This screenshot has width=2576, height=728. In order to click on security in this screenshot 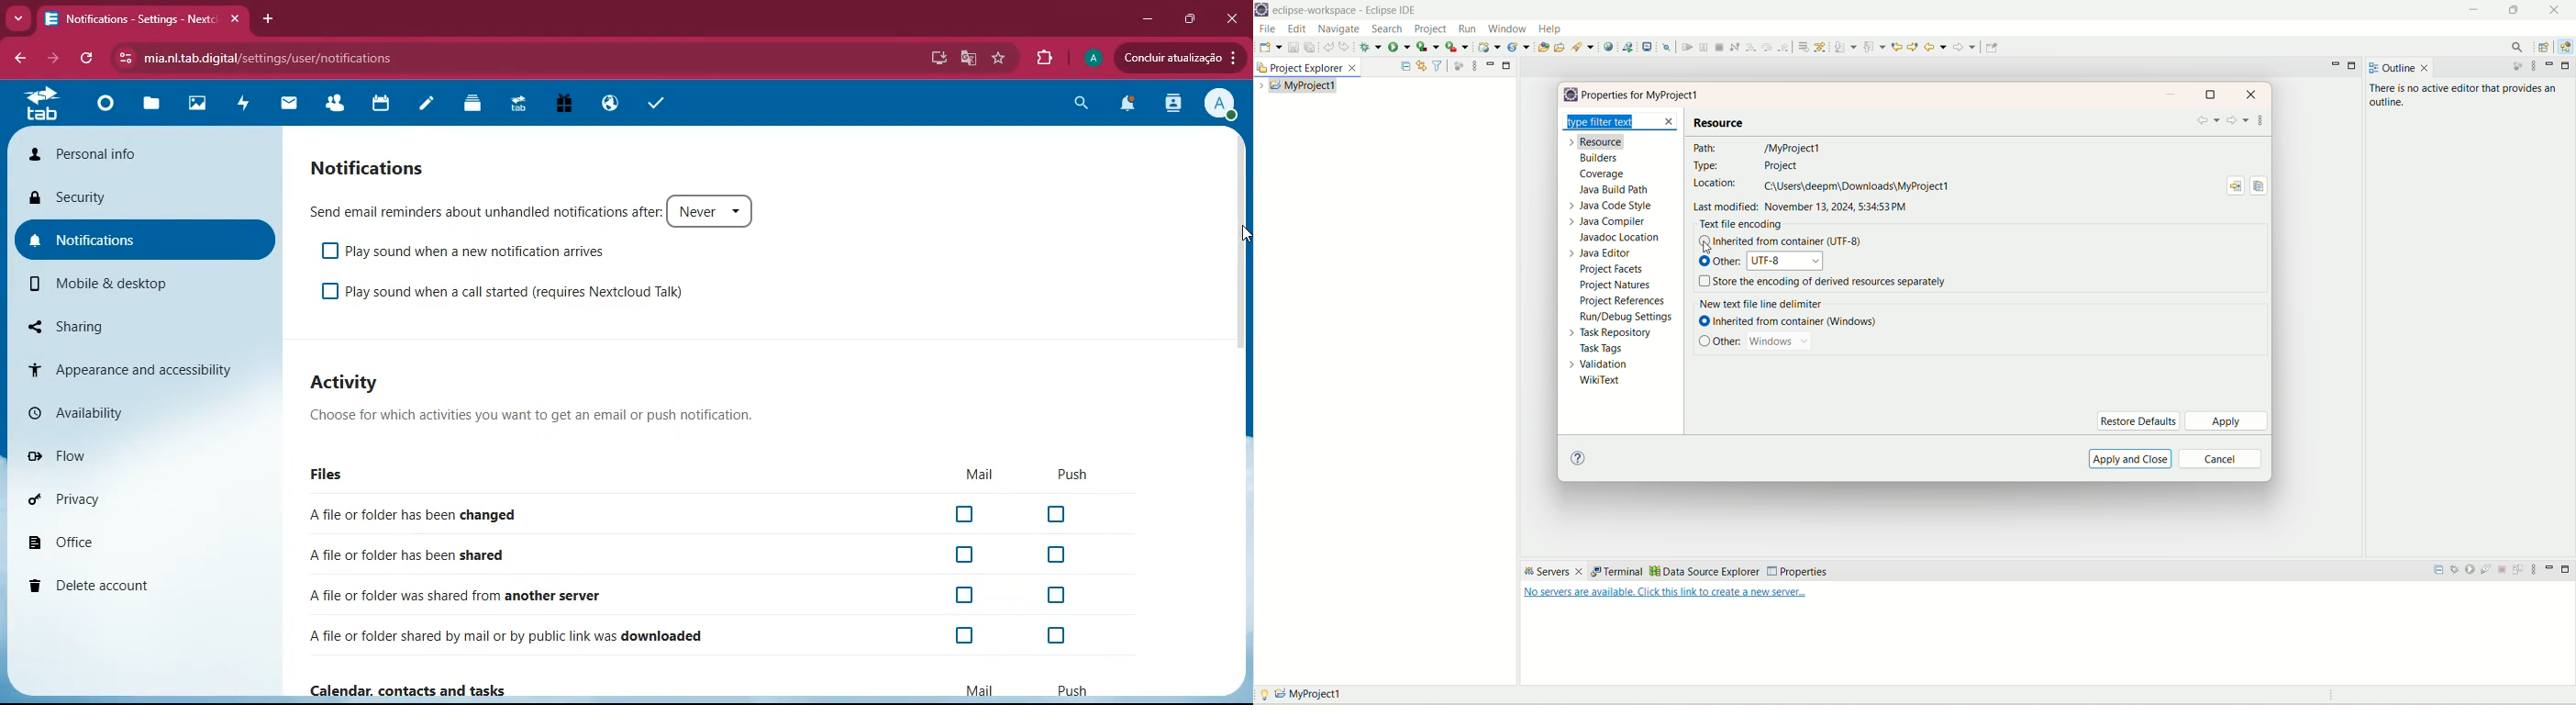, I will do `click(137, 196)`.